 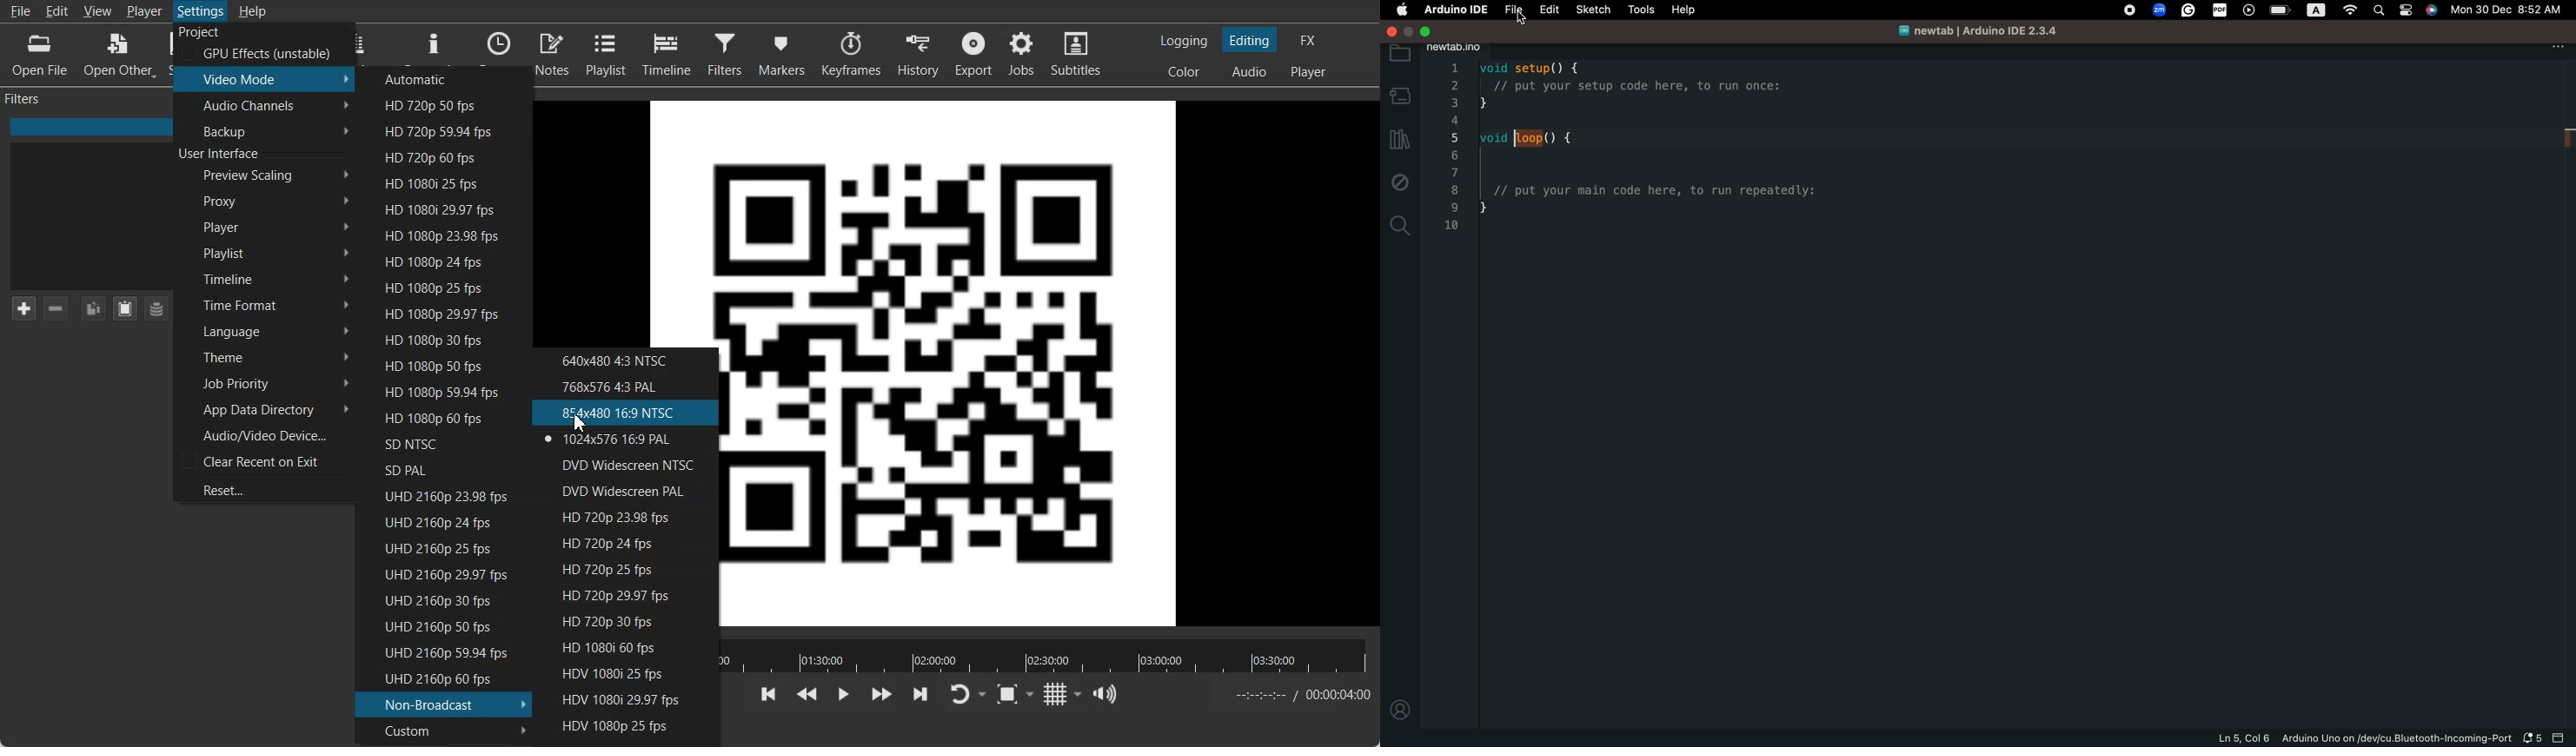 I want to click on HD 720p 25 fps, so click(x=630, y=569).